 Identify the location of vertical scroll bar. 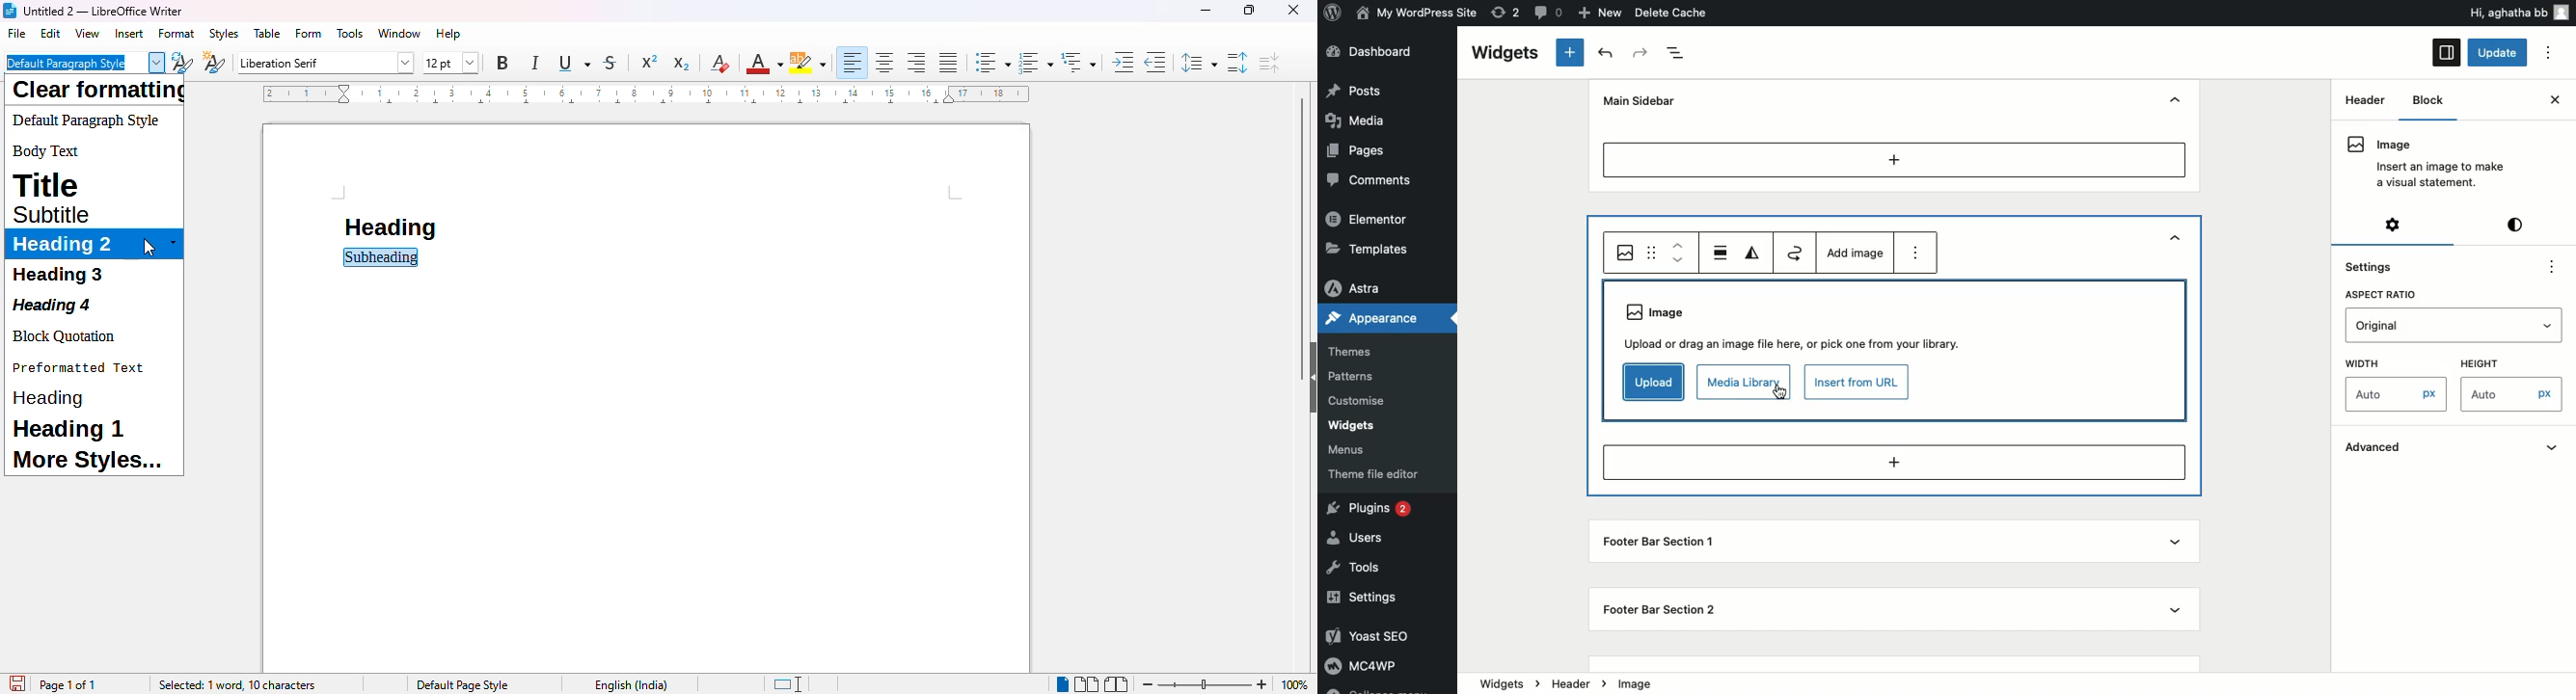
(1298, 214).